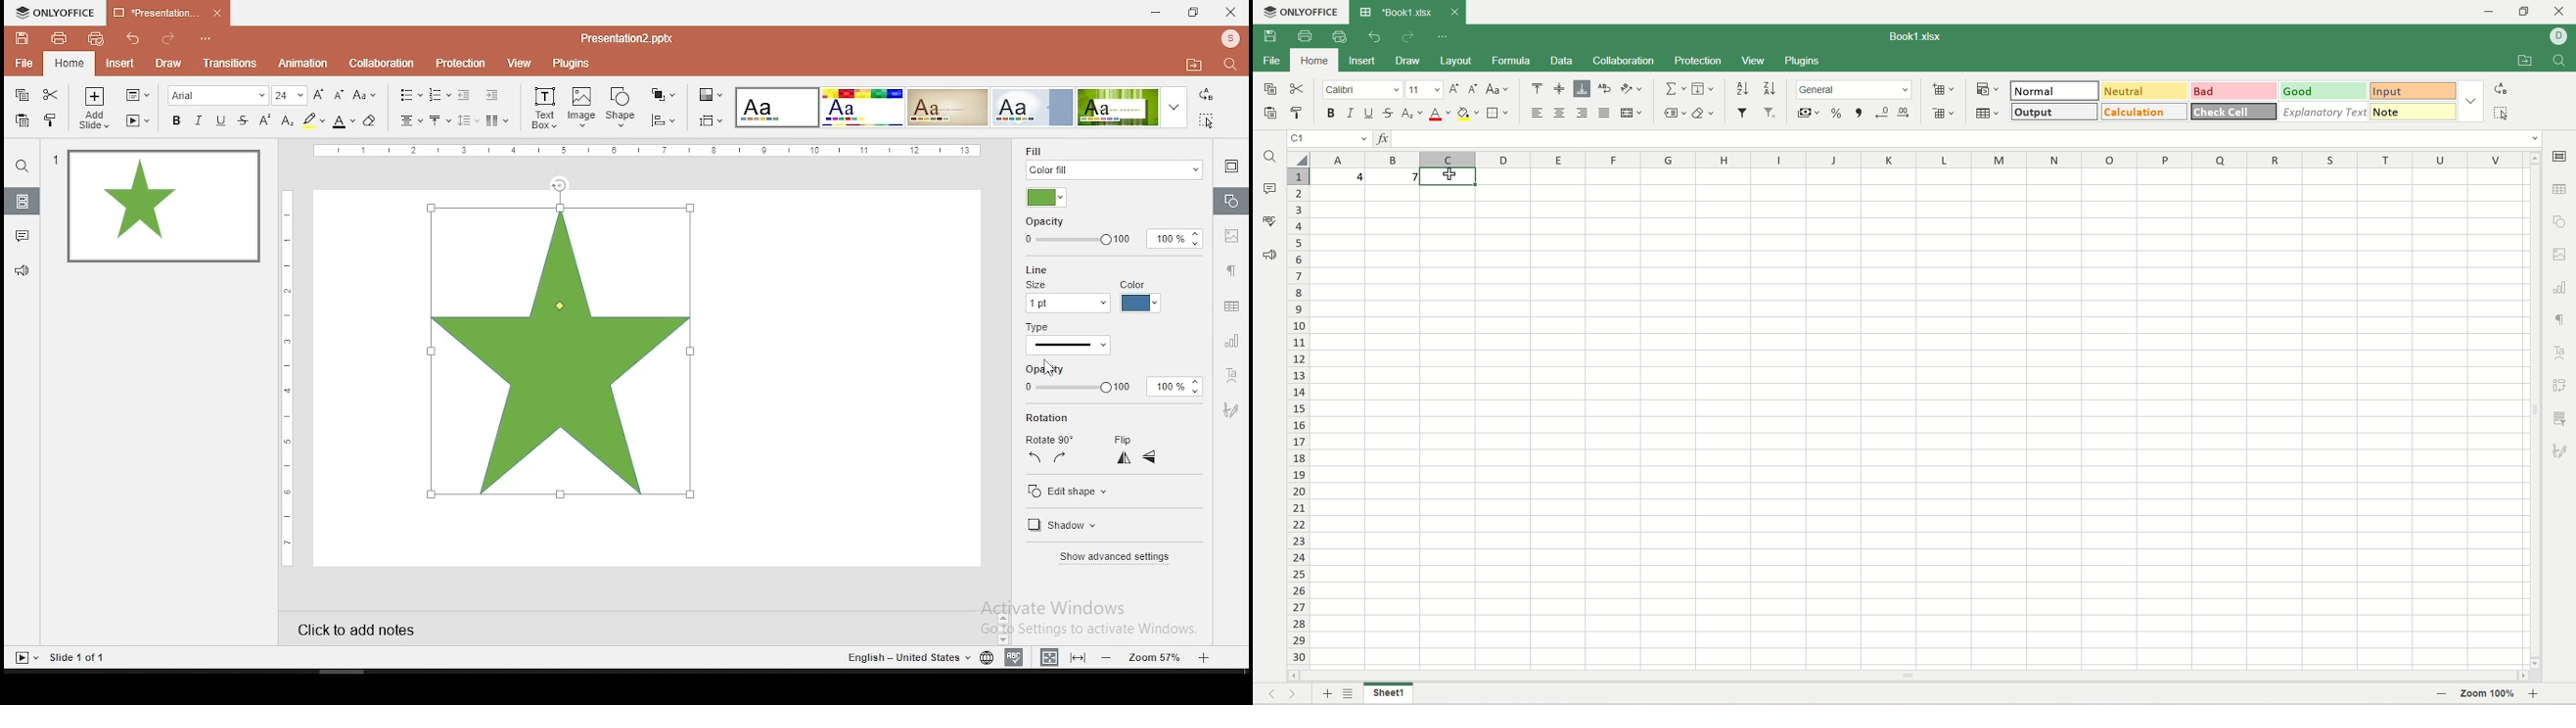 The image size is (2576, 728). I want to click on print preview, so click(1343, 37).